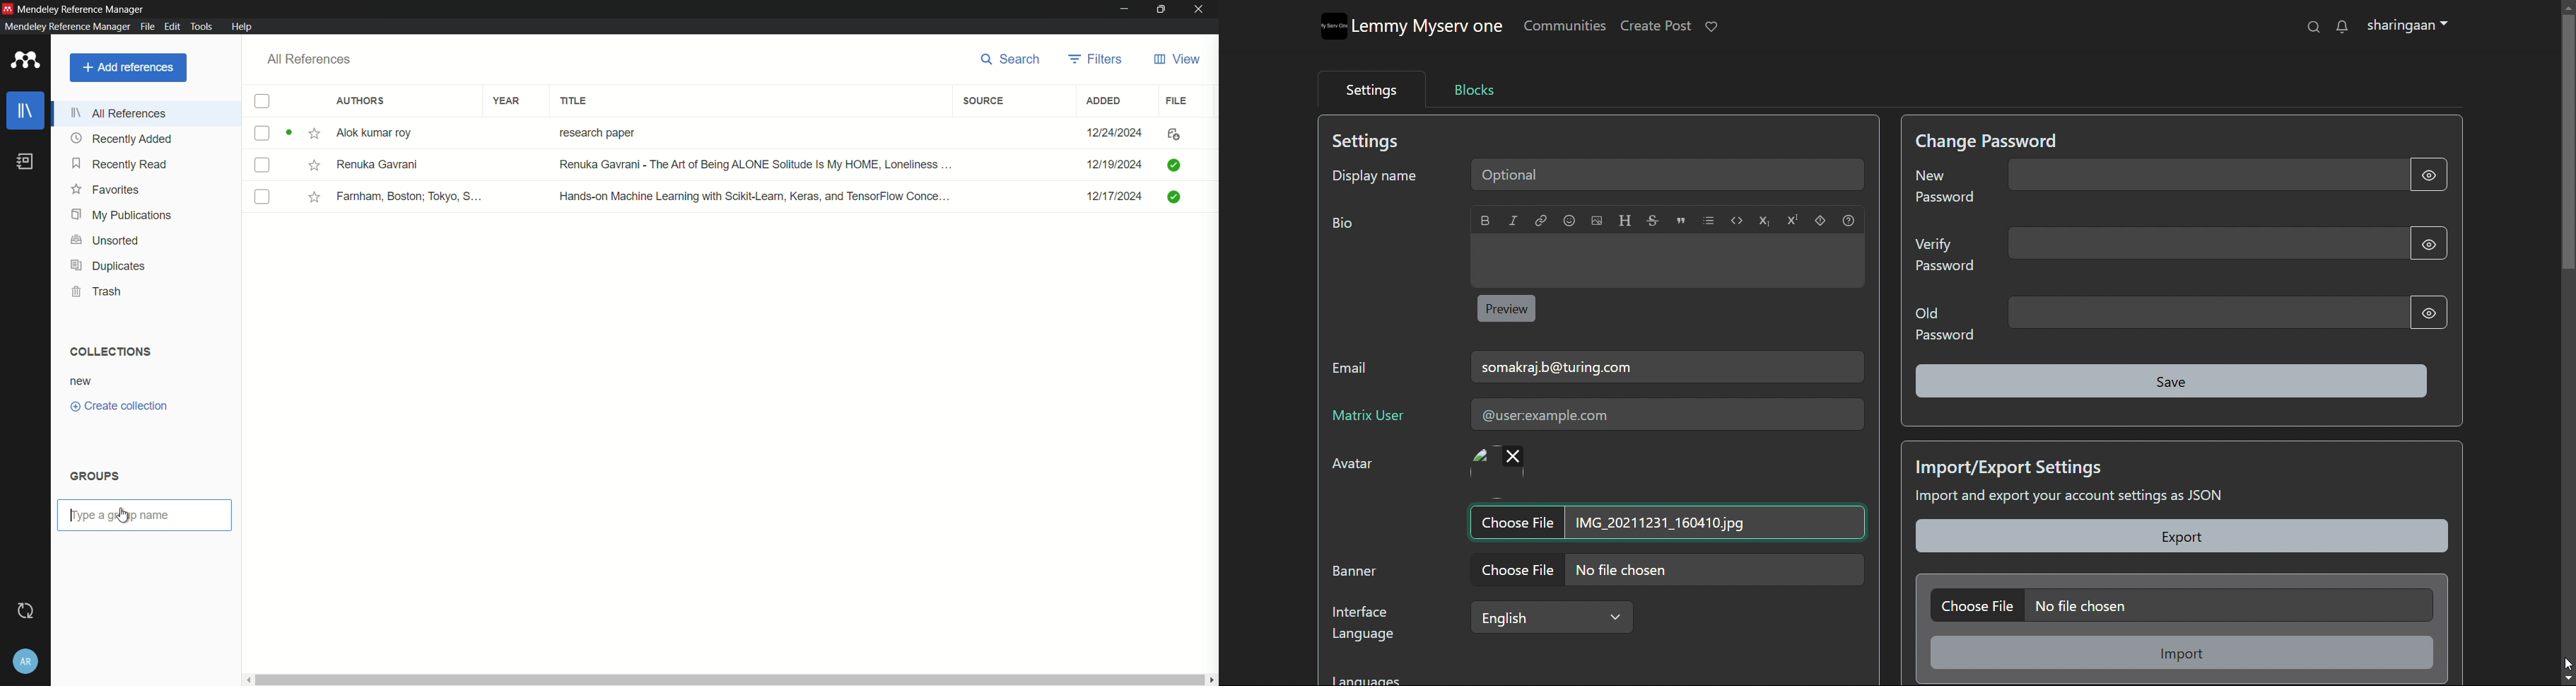 The height and width of the screenshot is (700, 2576). Describe the element at coordinates (1653, 220) in the screenshot. I see `strikethrough` at that location.